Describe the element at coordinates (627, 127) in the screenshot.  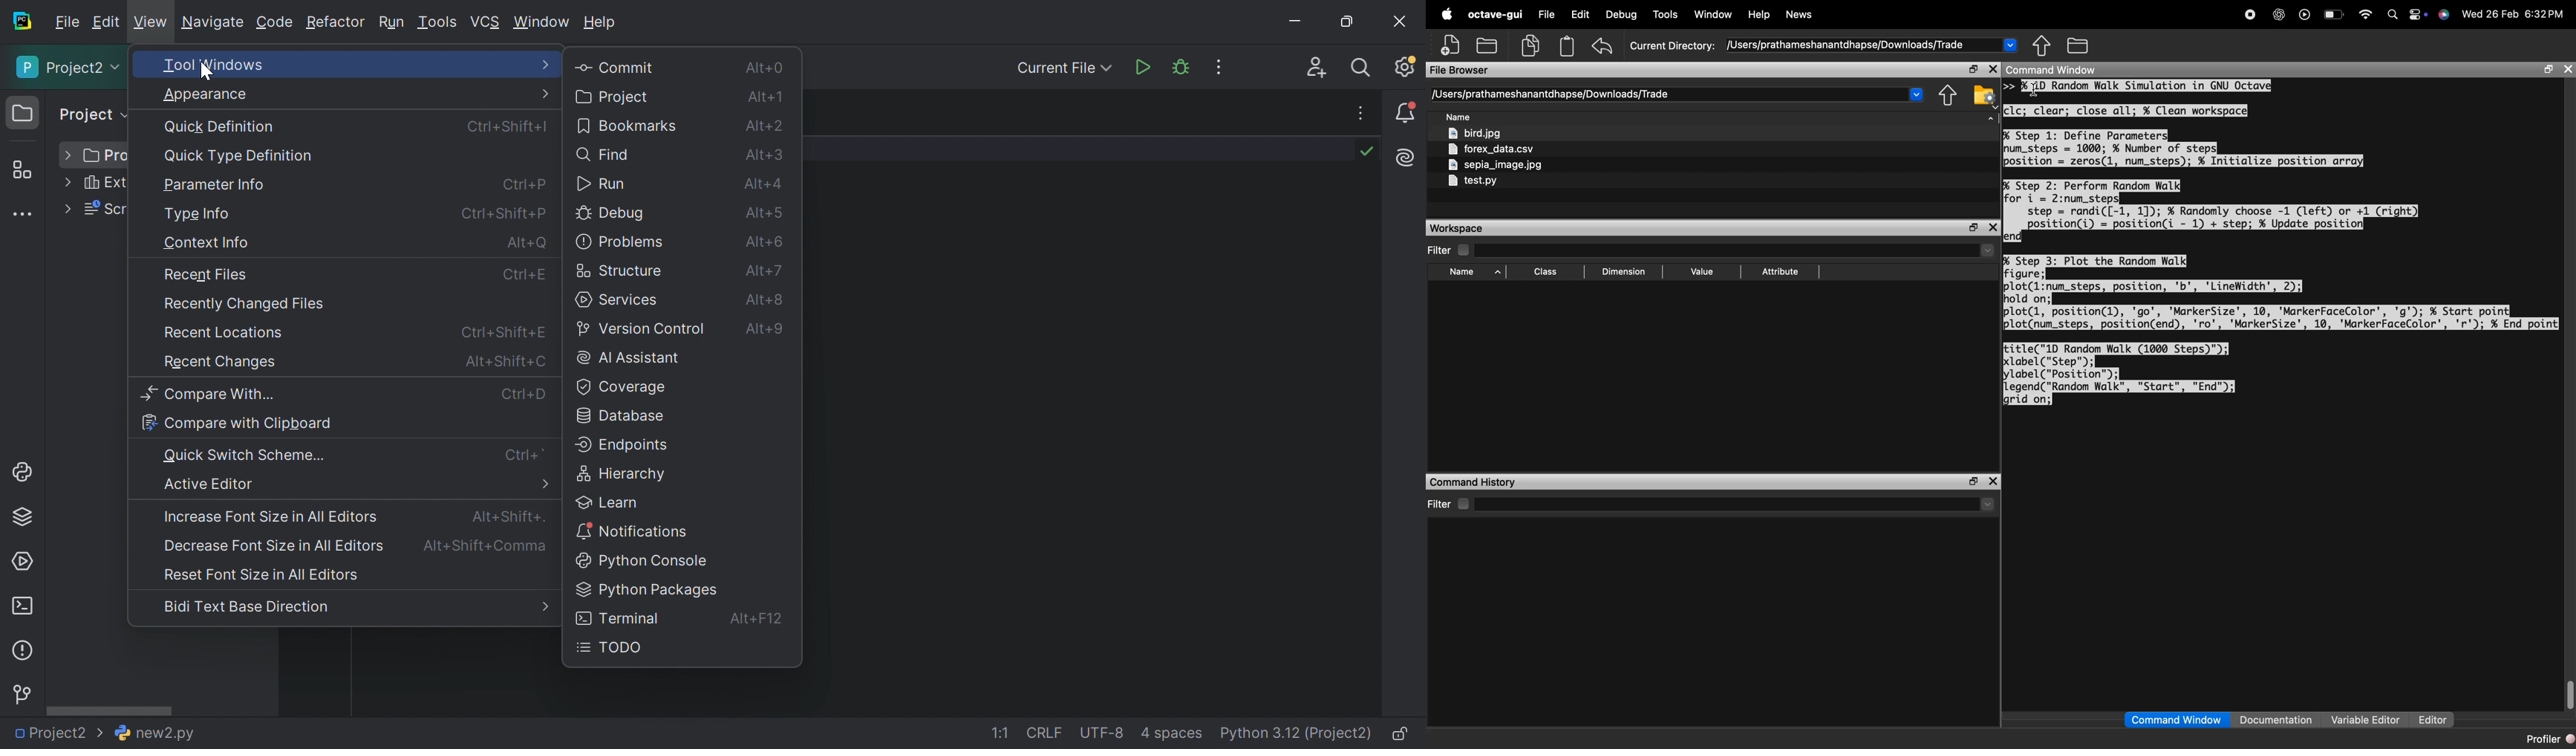
I see `Bookmarks` at that location.